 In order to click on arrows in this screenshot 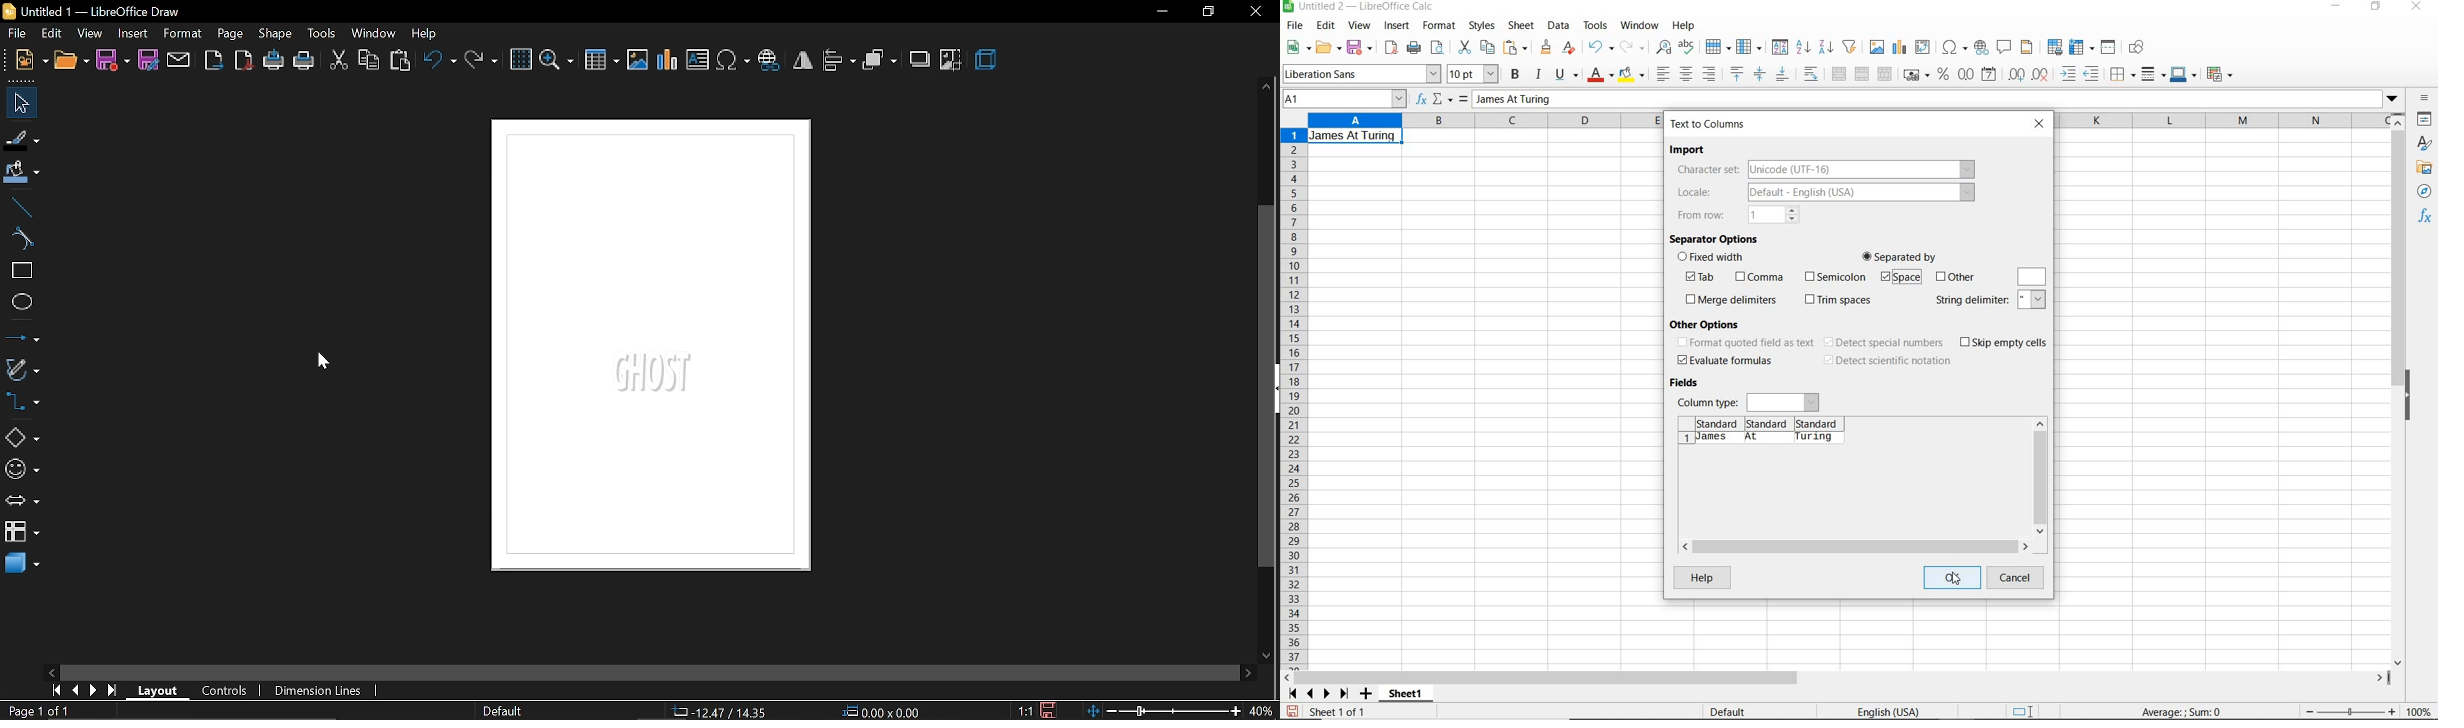, I will do `click(22, 501)`.